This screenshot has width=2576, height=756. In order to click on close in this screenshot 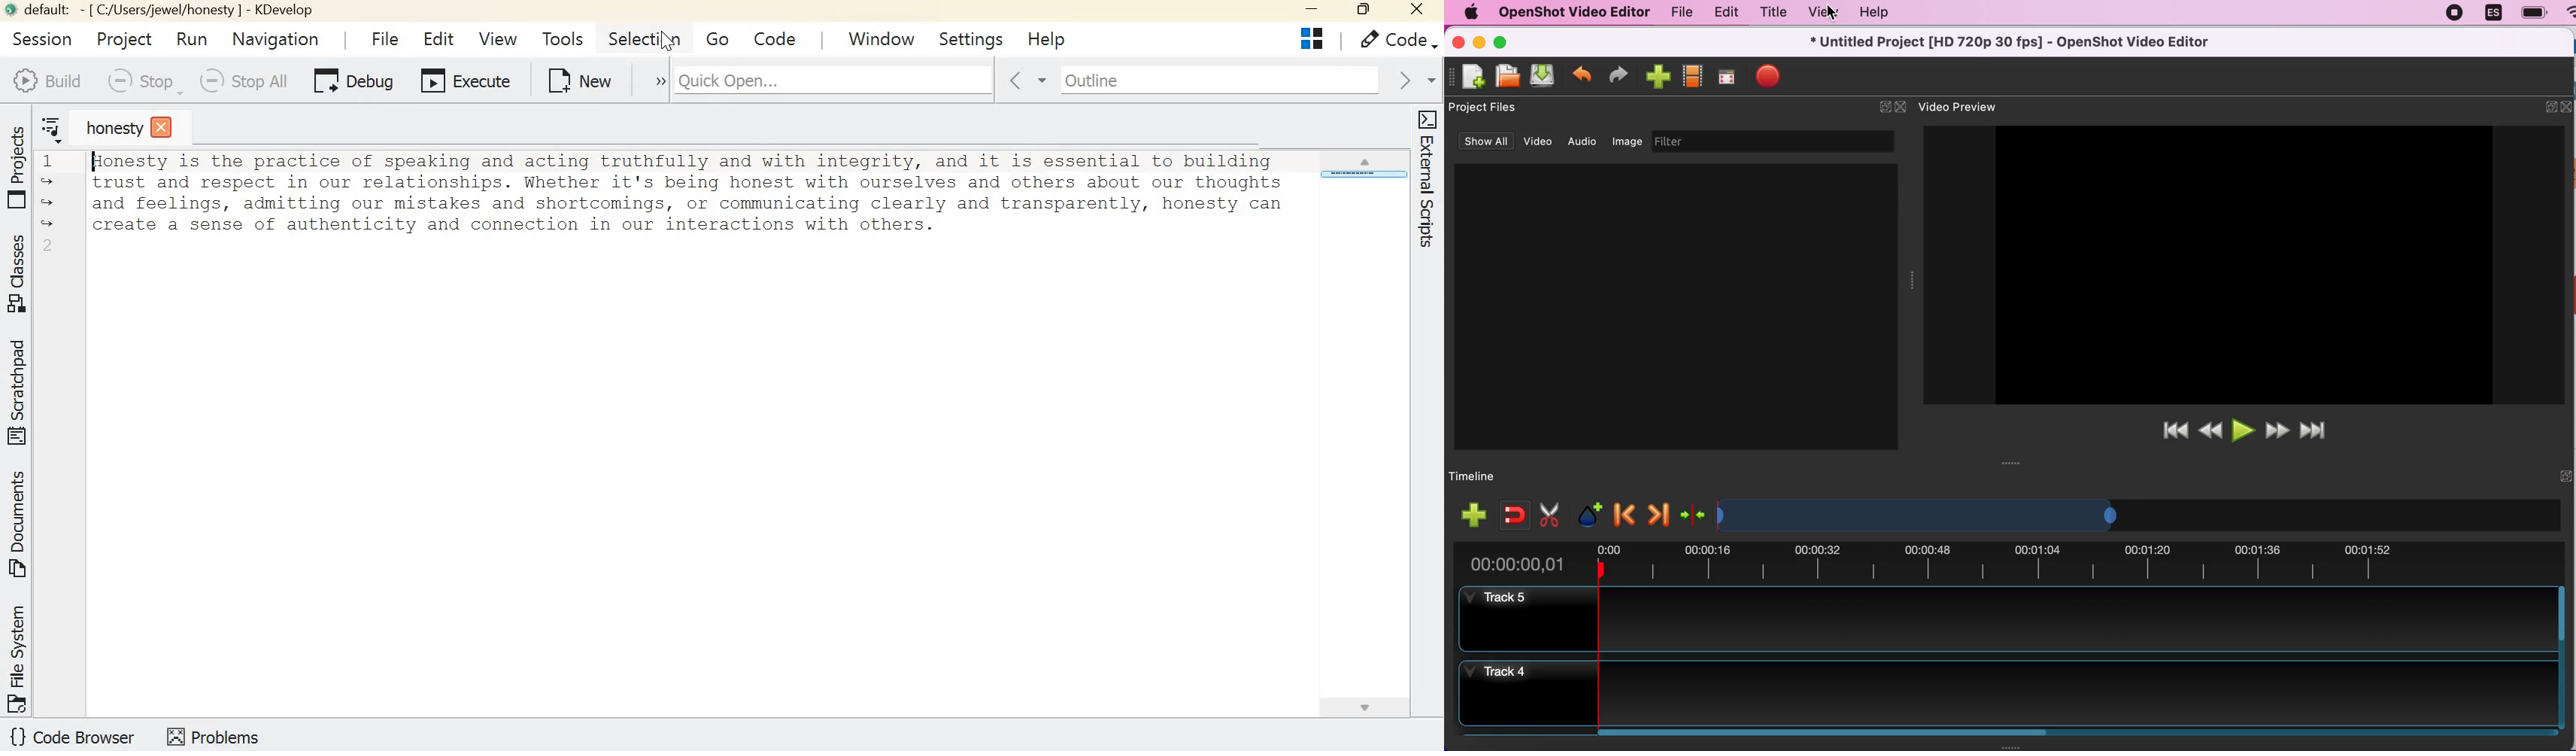, I will do `click(1463, 44)`.